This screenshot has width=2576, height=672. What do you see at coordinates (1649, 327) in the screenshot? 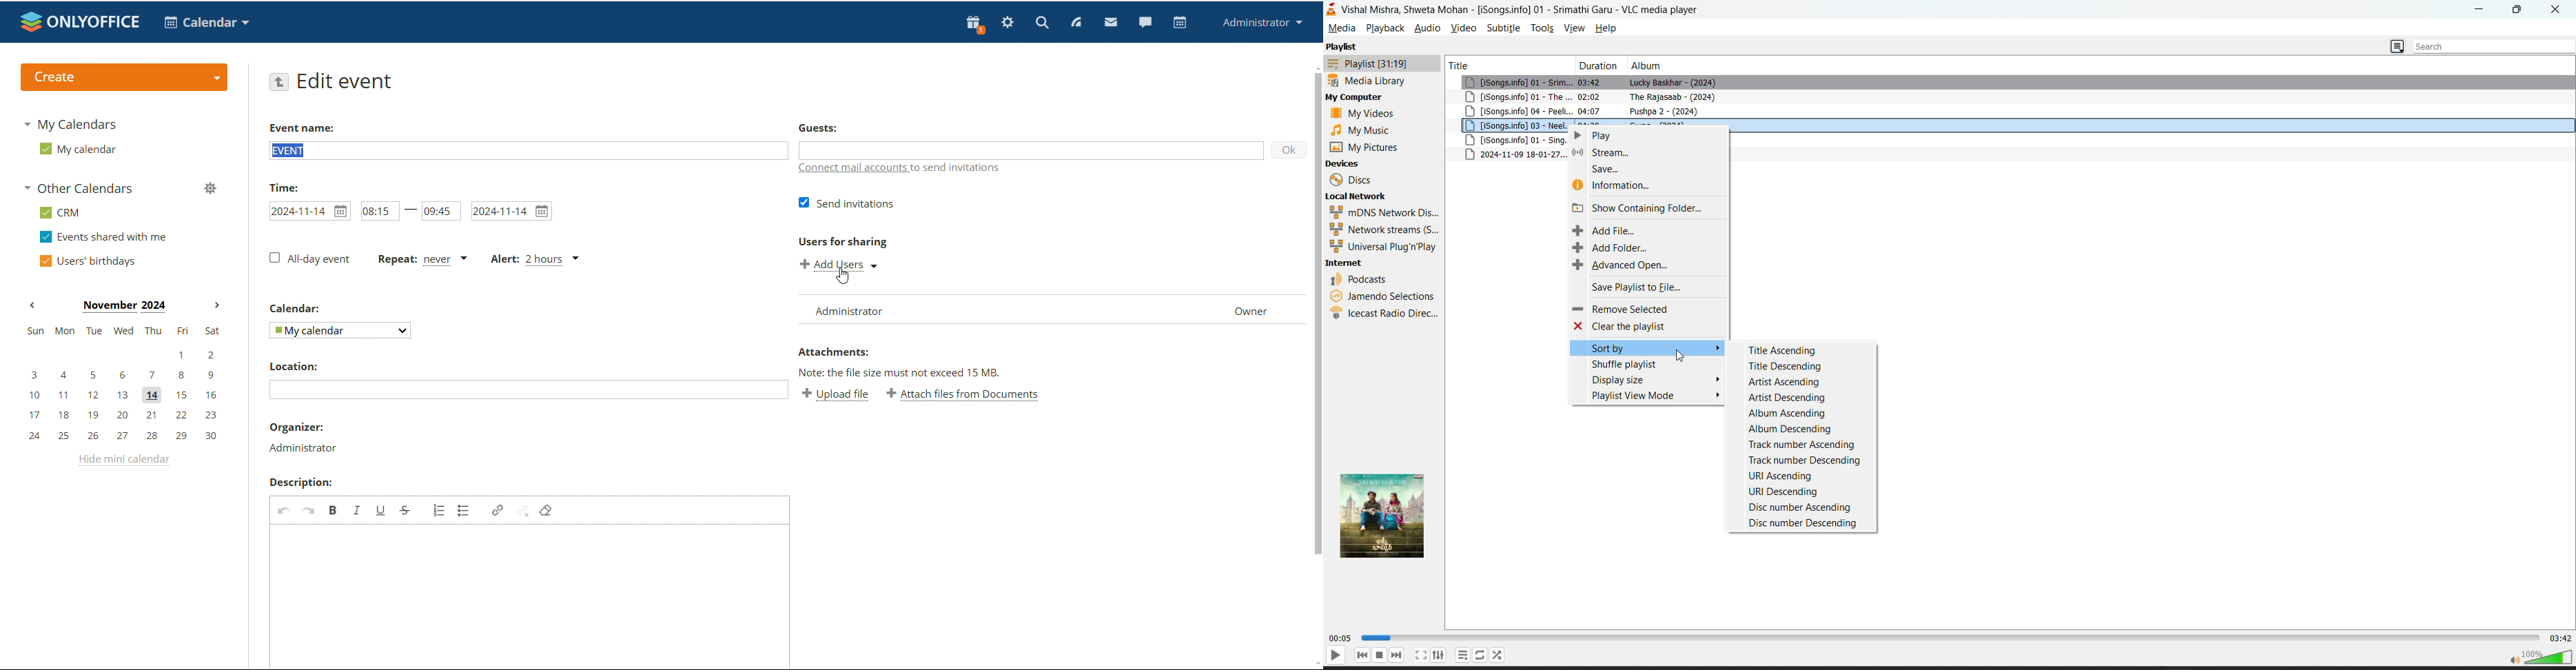
I see `clear the playlist` at bounding box center [1649, 327].